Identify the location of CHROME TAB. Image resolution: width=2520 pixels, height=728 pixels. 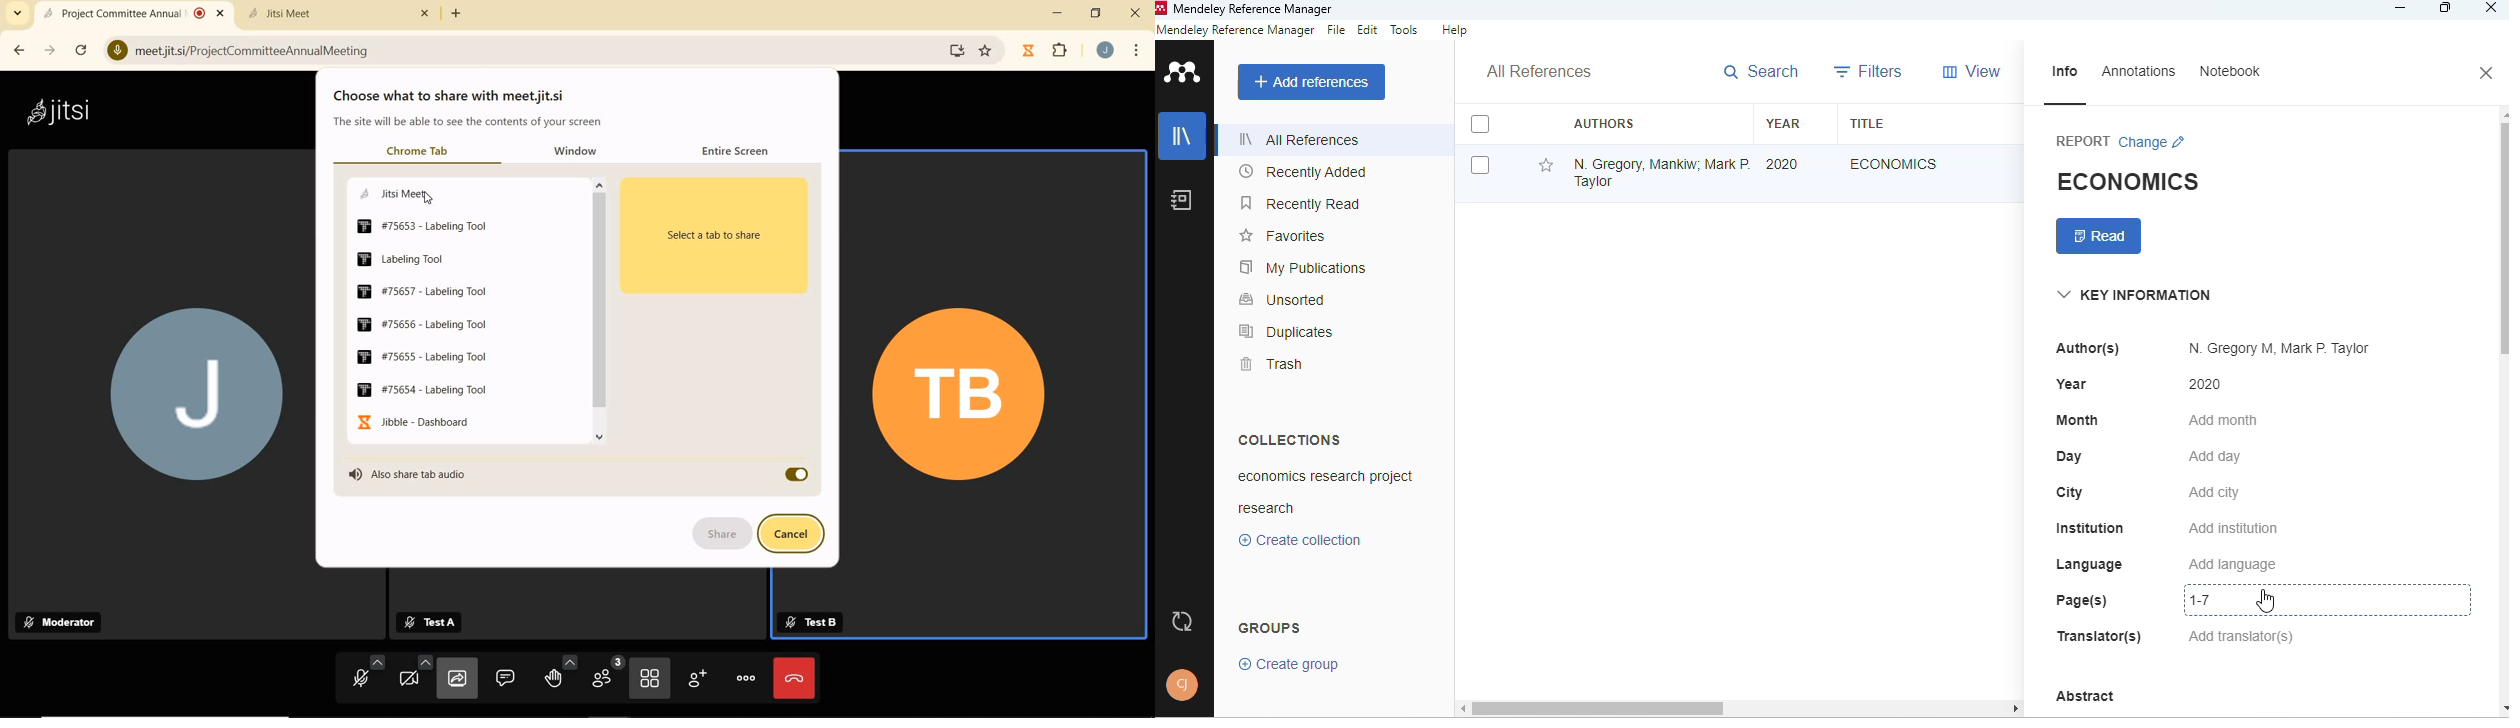
(417, 152).